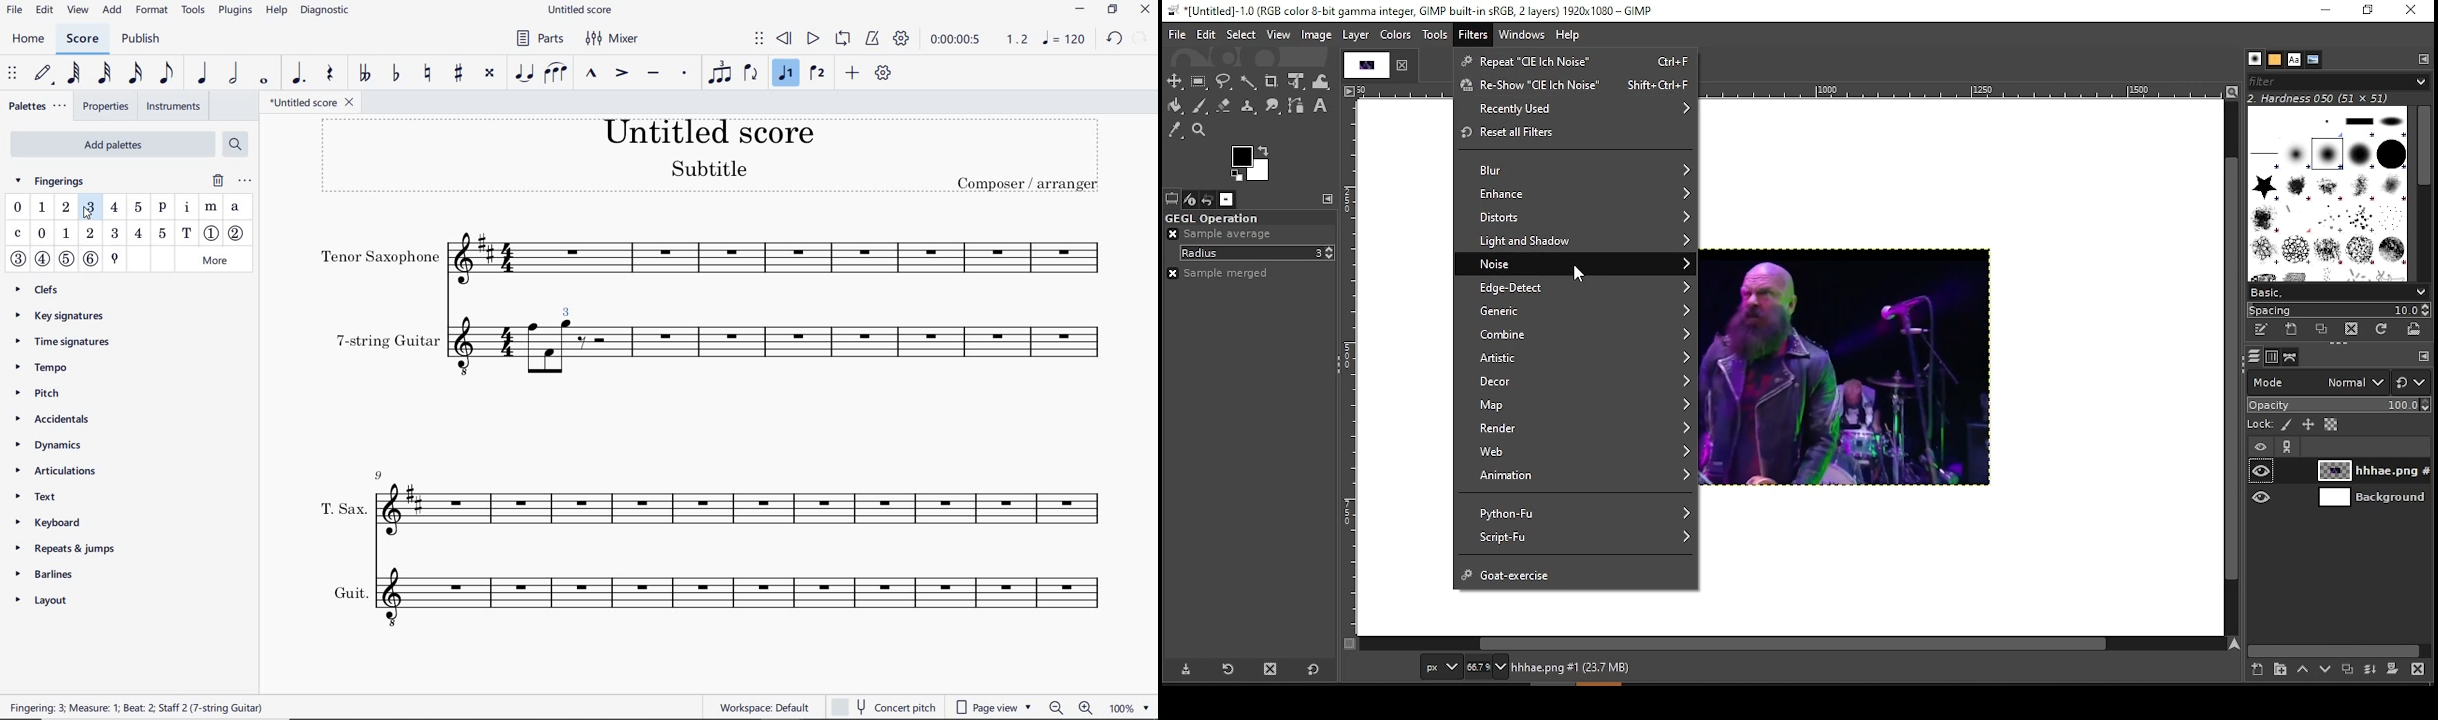 The height and width of the screenshot is (728, 2464). Describe the element at coordinates (1249, 163) in the screenshot. I see `color` at that location.